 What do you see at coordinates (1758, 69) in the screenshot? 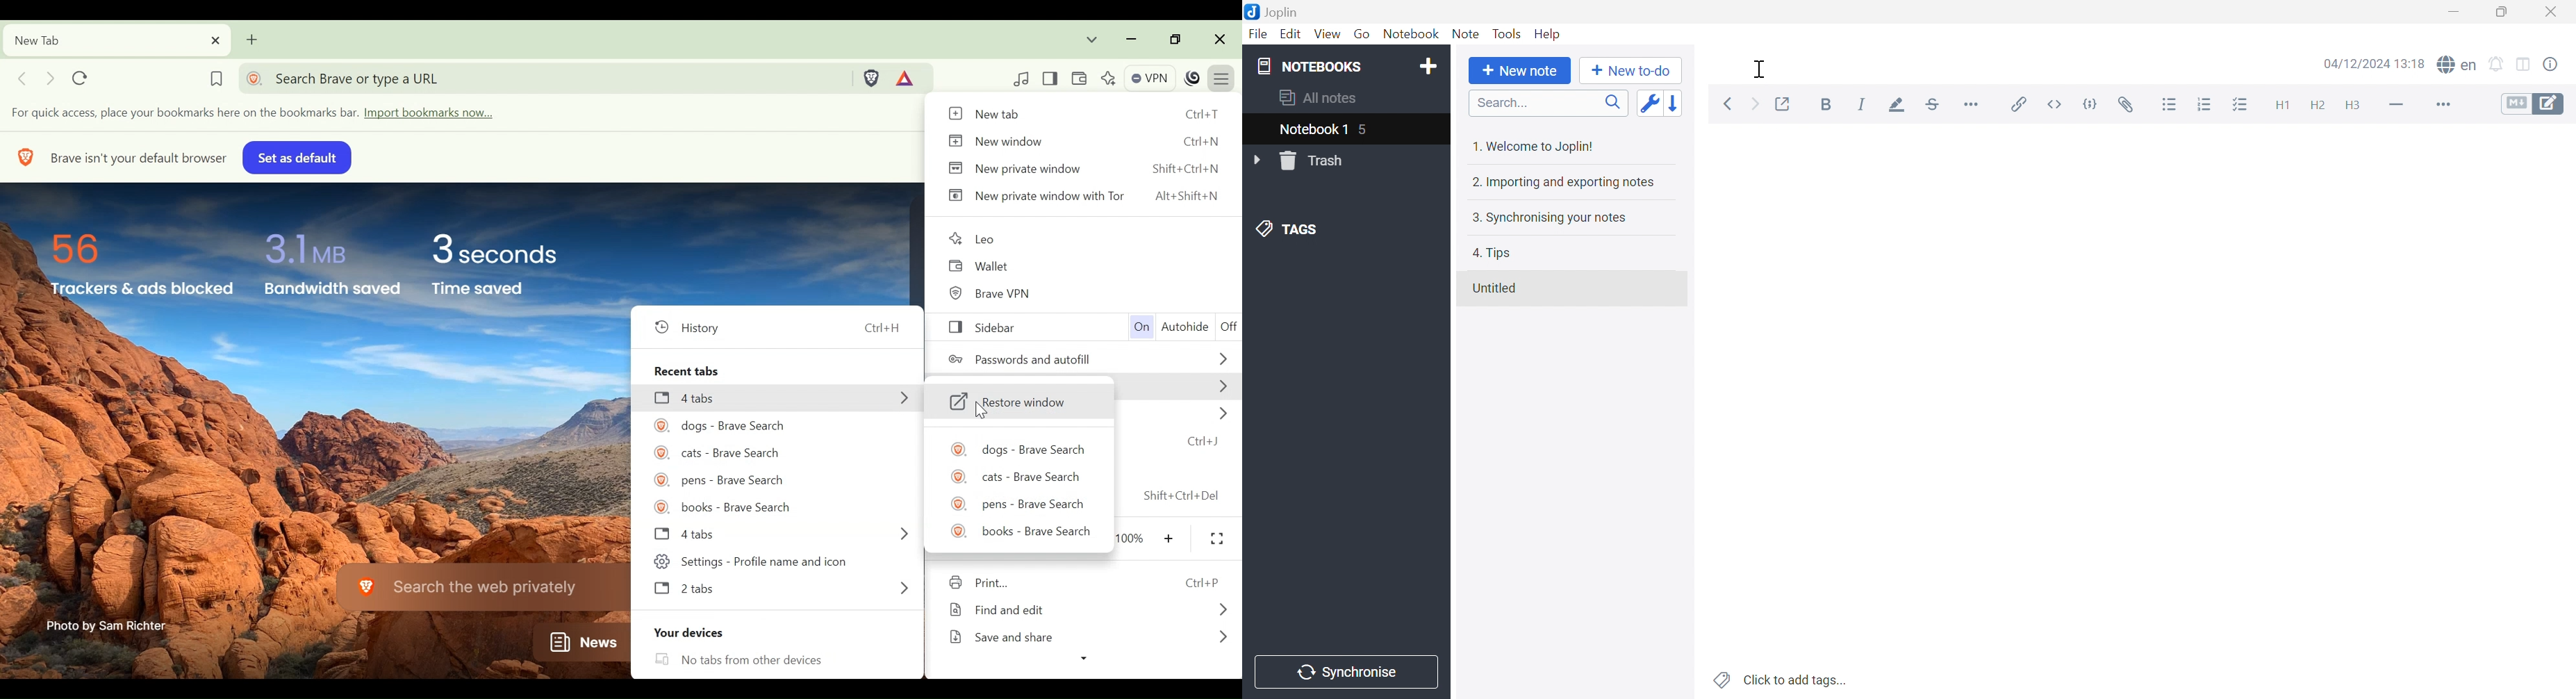
I see `Cursor` at bounding box center [1758, 69].